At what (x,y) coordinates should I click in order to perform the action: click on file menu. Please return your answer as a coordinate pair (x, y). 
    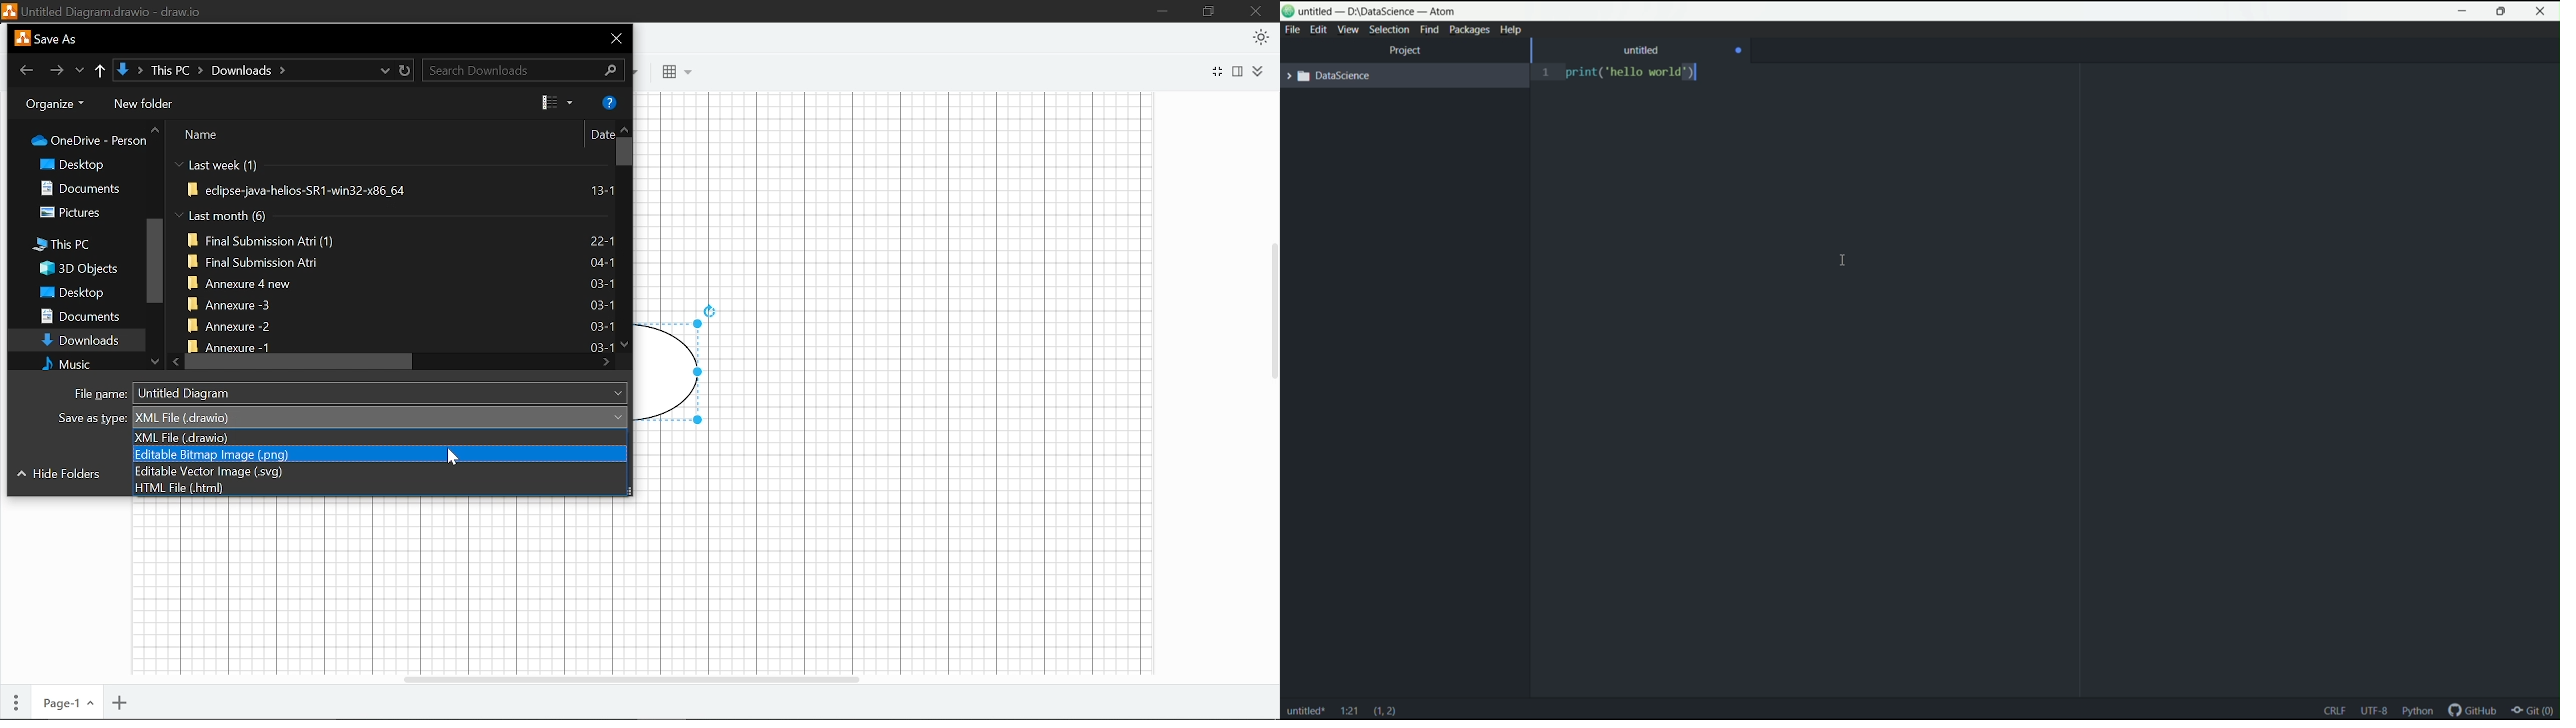
    Looking at the image, I should click on (1292, 30).